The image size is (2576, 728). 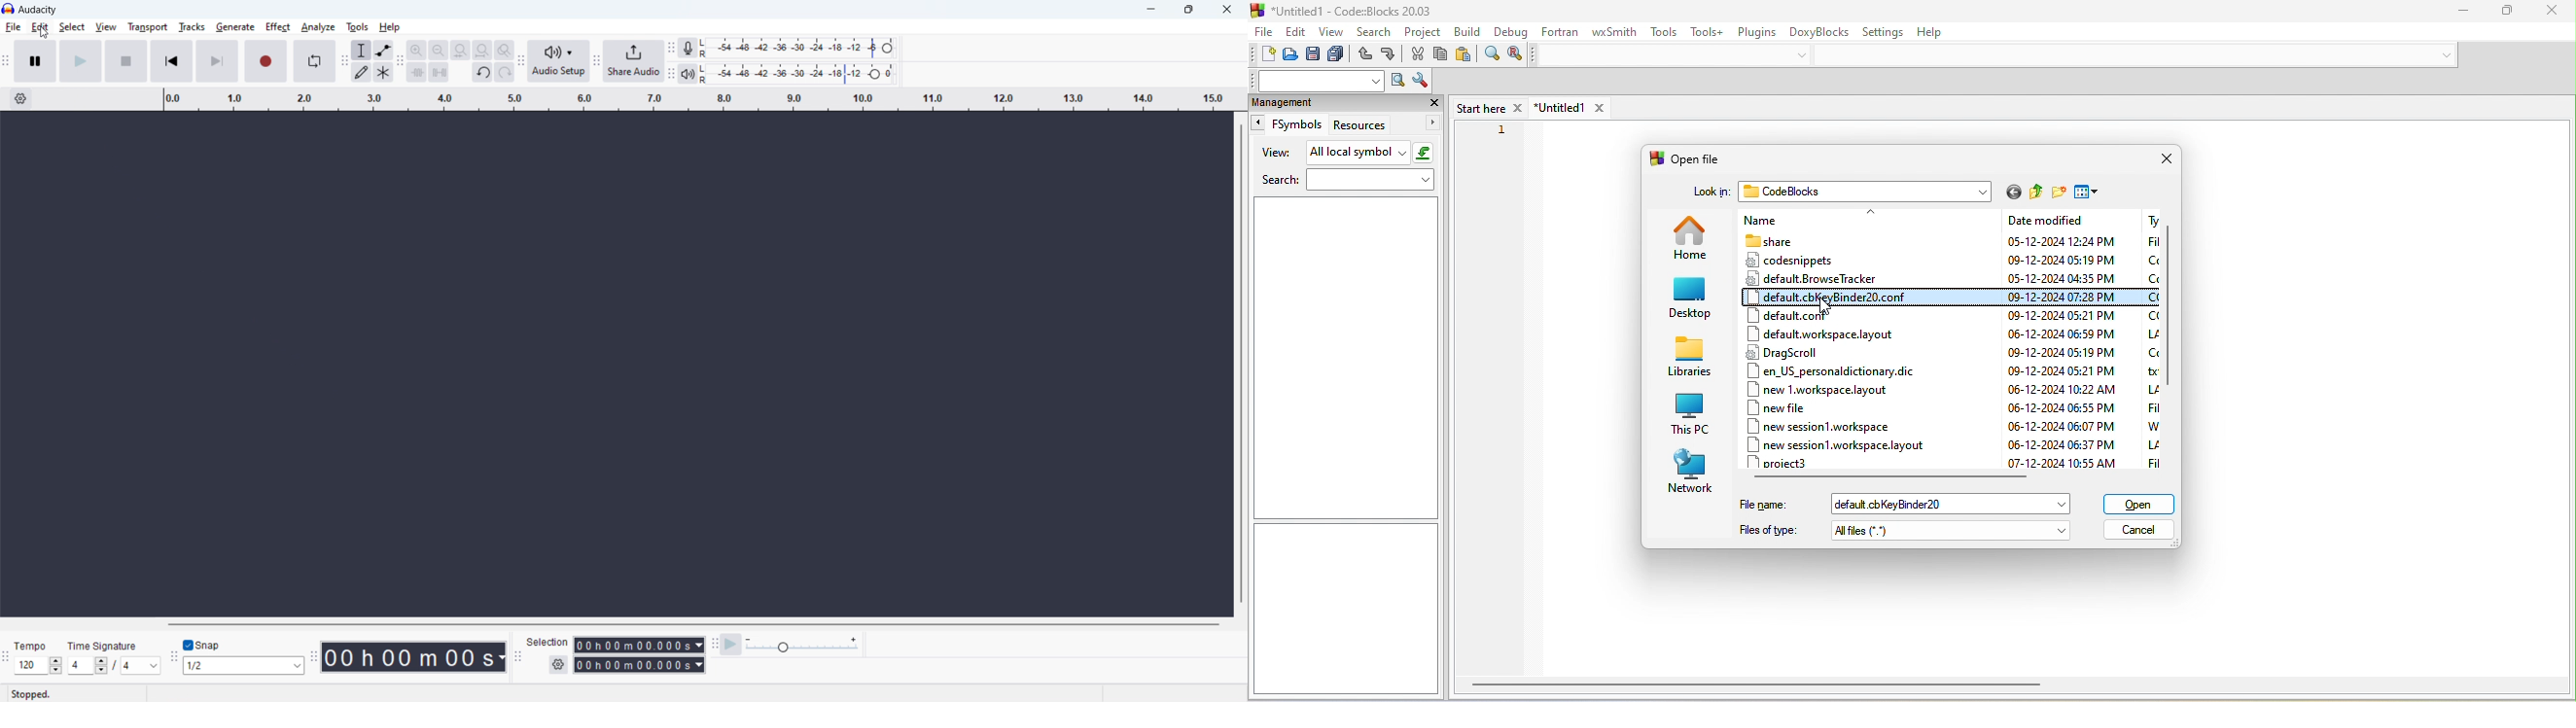 What do you see at coordinates (1465, 54) in the screenshot?
I see `paste` at bounding box center [1465, 54].